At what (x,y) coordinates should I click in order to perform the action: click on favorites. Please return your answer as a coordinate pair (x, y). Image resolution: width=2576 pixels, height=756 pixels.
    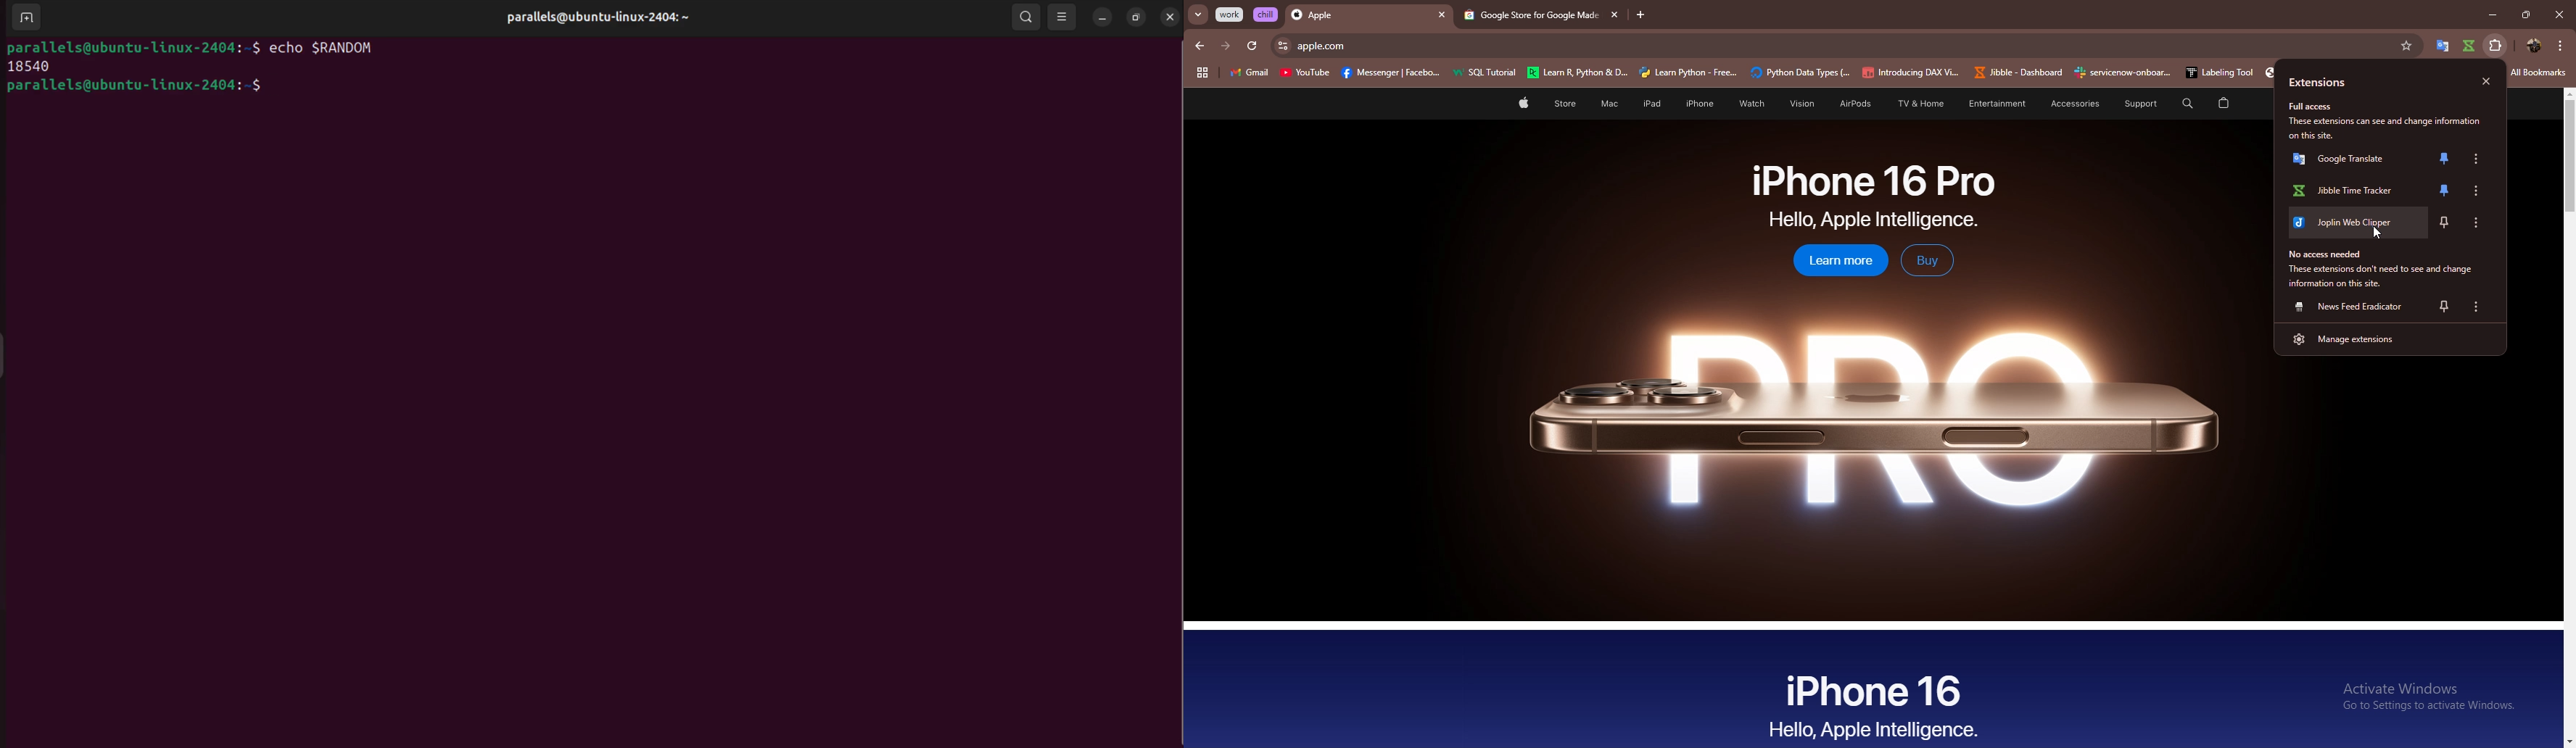
    Looking at the image, I should click on (2406, 46).